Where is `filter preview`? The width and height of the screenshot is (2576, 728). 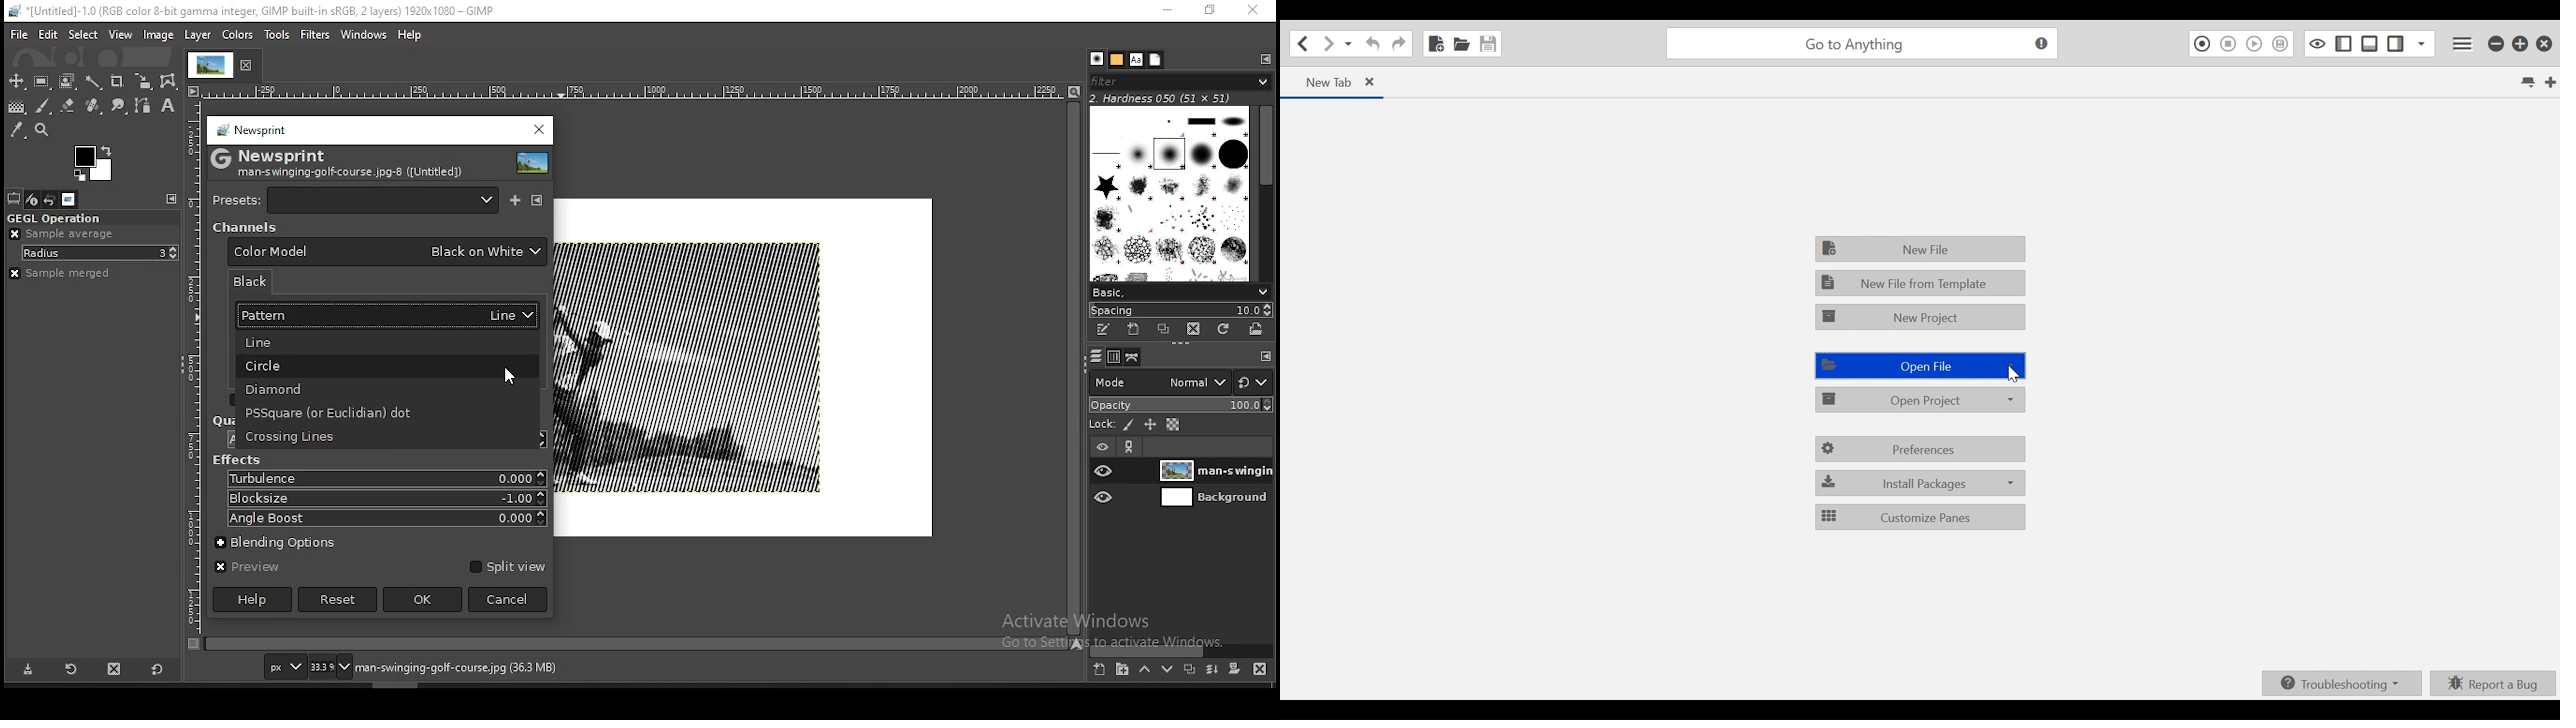 filter preview is located at coordinates (534, 162).